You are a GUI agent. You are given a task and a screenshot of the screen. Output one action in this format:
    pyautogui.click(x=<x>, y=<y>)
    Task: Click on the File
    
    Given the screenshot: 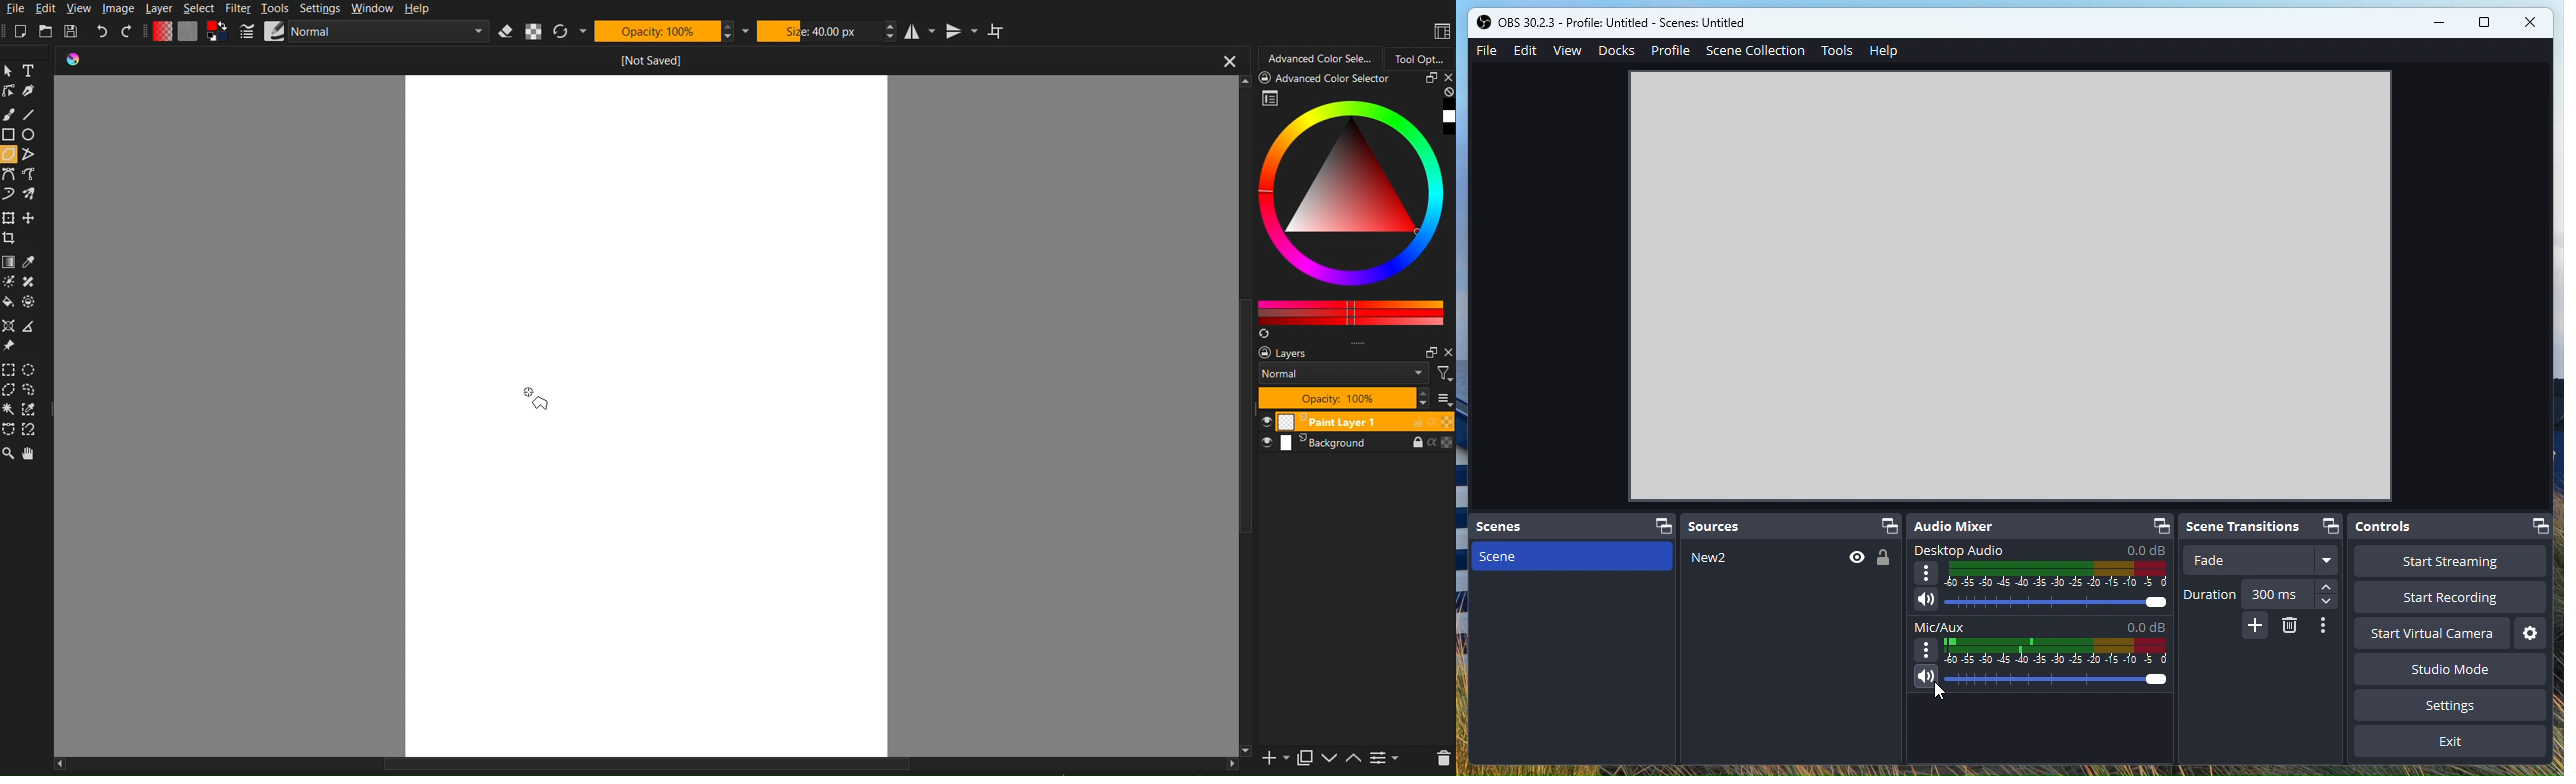 What is the action you would take?
    pyautogui.click(x=1489, y=50)
    